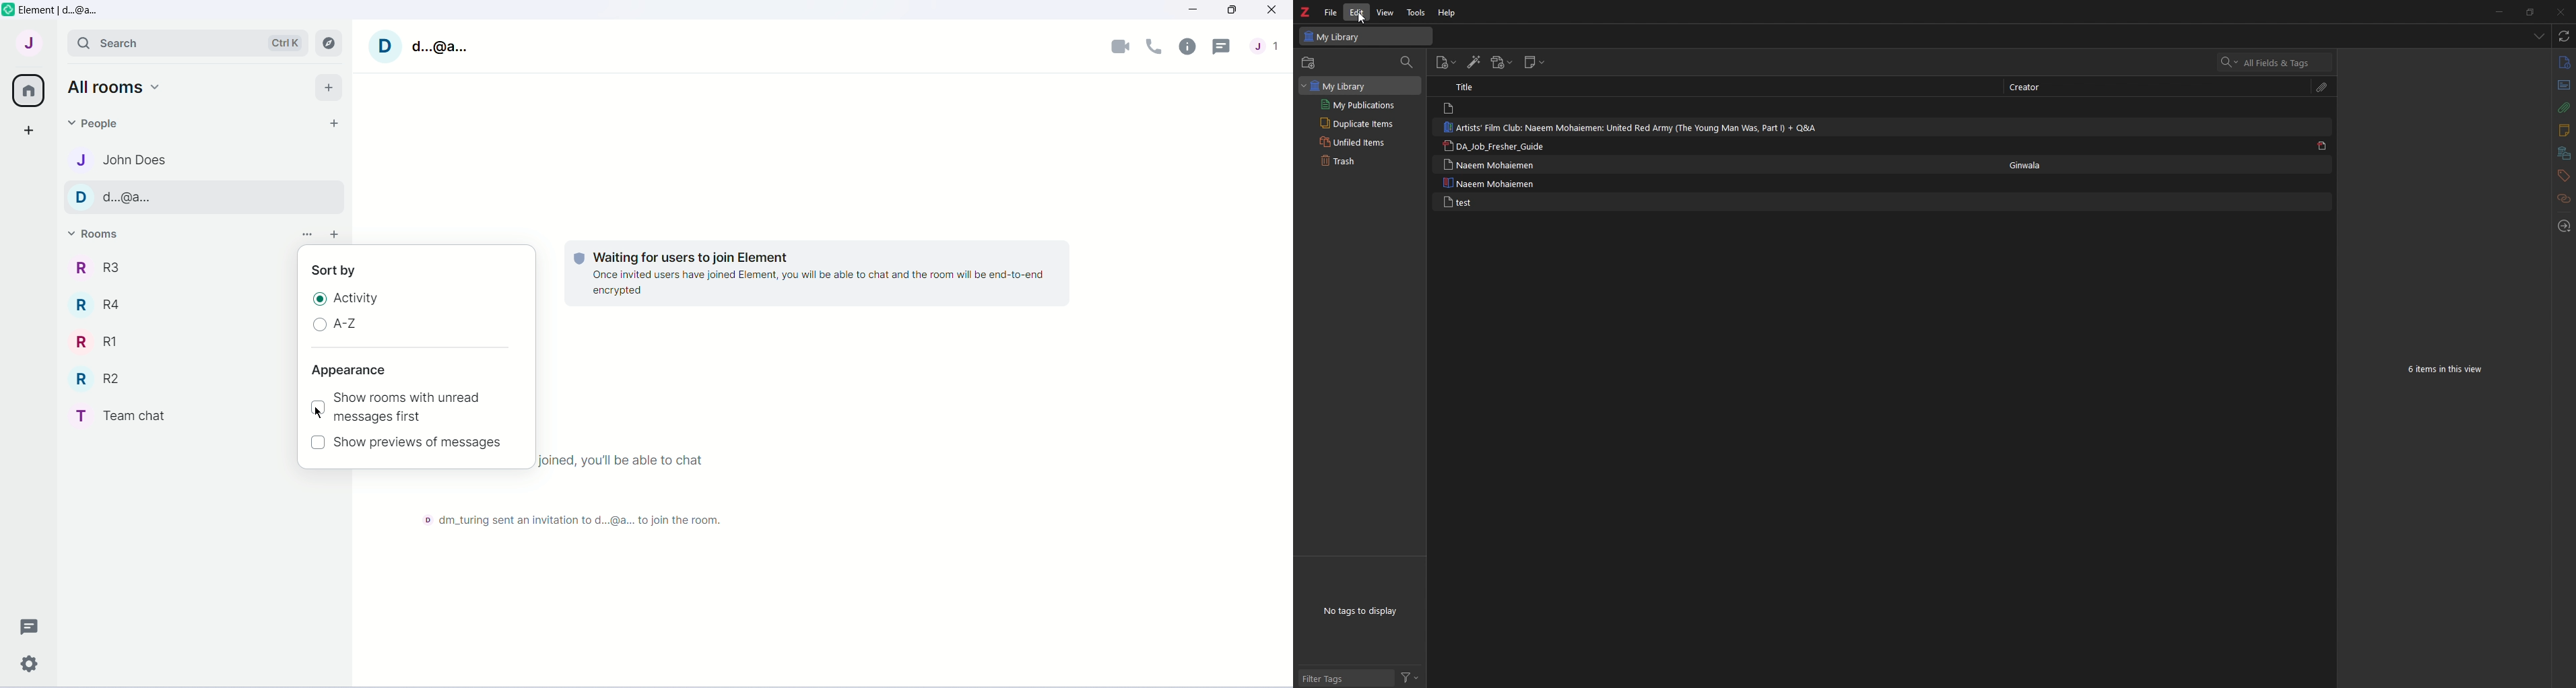  I want to click on Rooms, so click(100, 236).